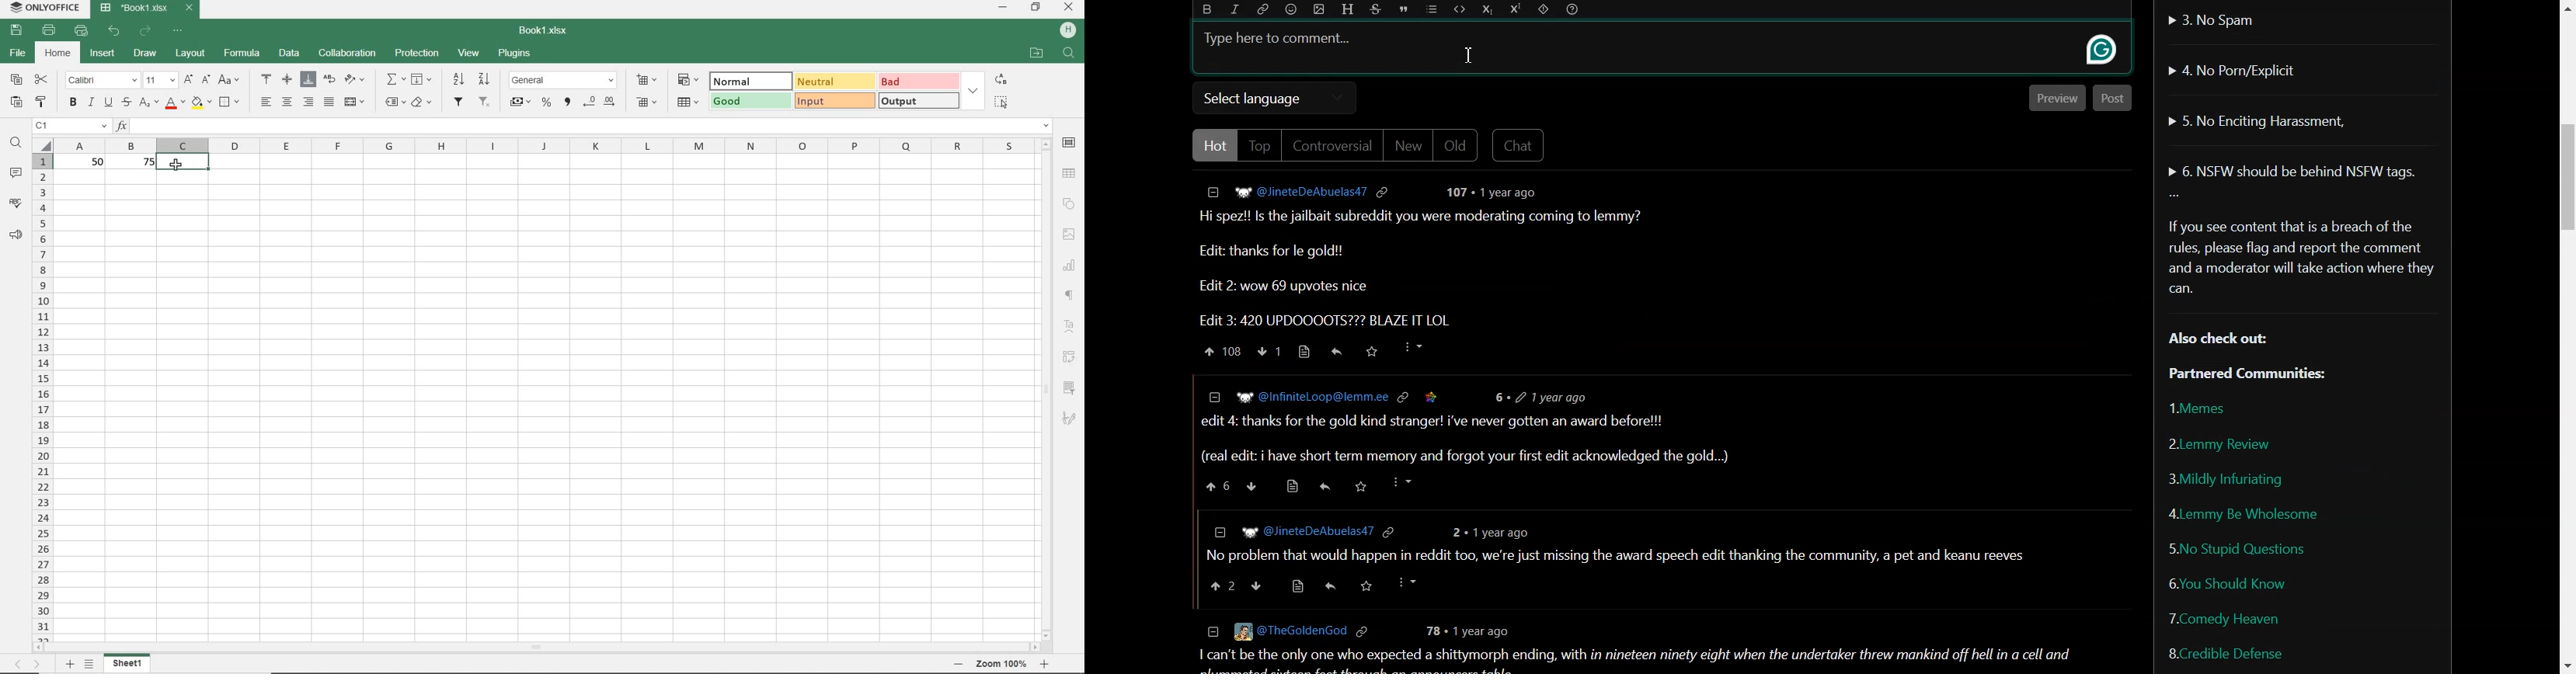 The width and height of the screenshot is (2576, 700). Describe the element at coordinates (1573, 10) in the screenshot. I see `Formatting Help` at that location.